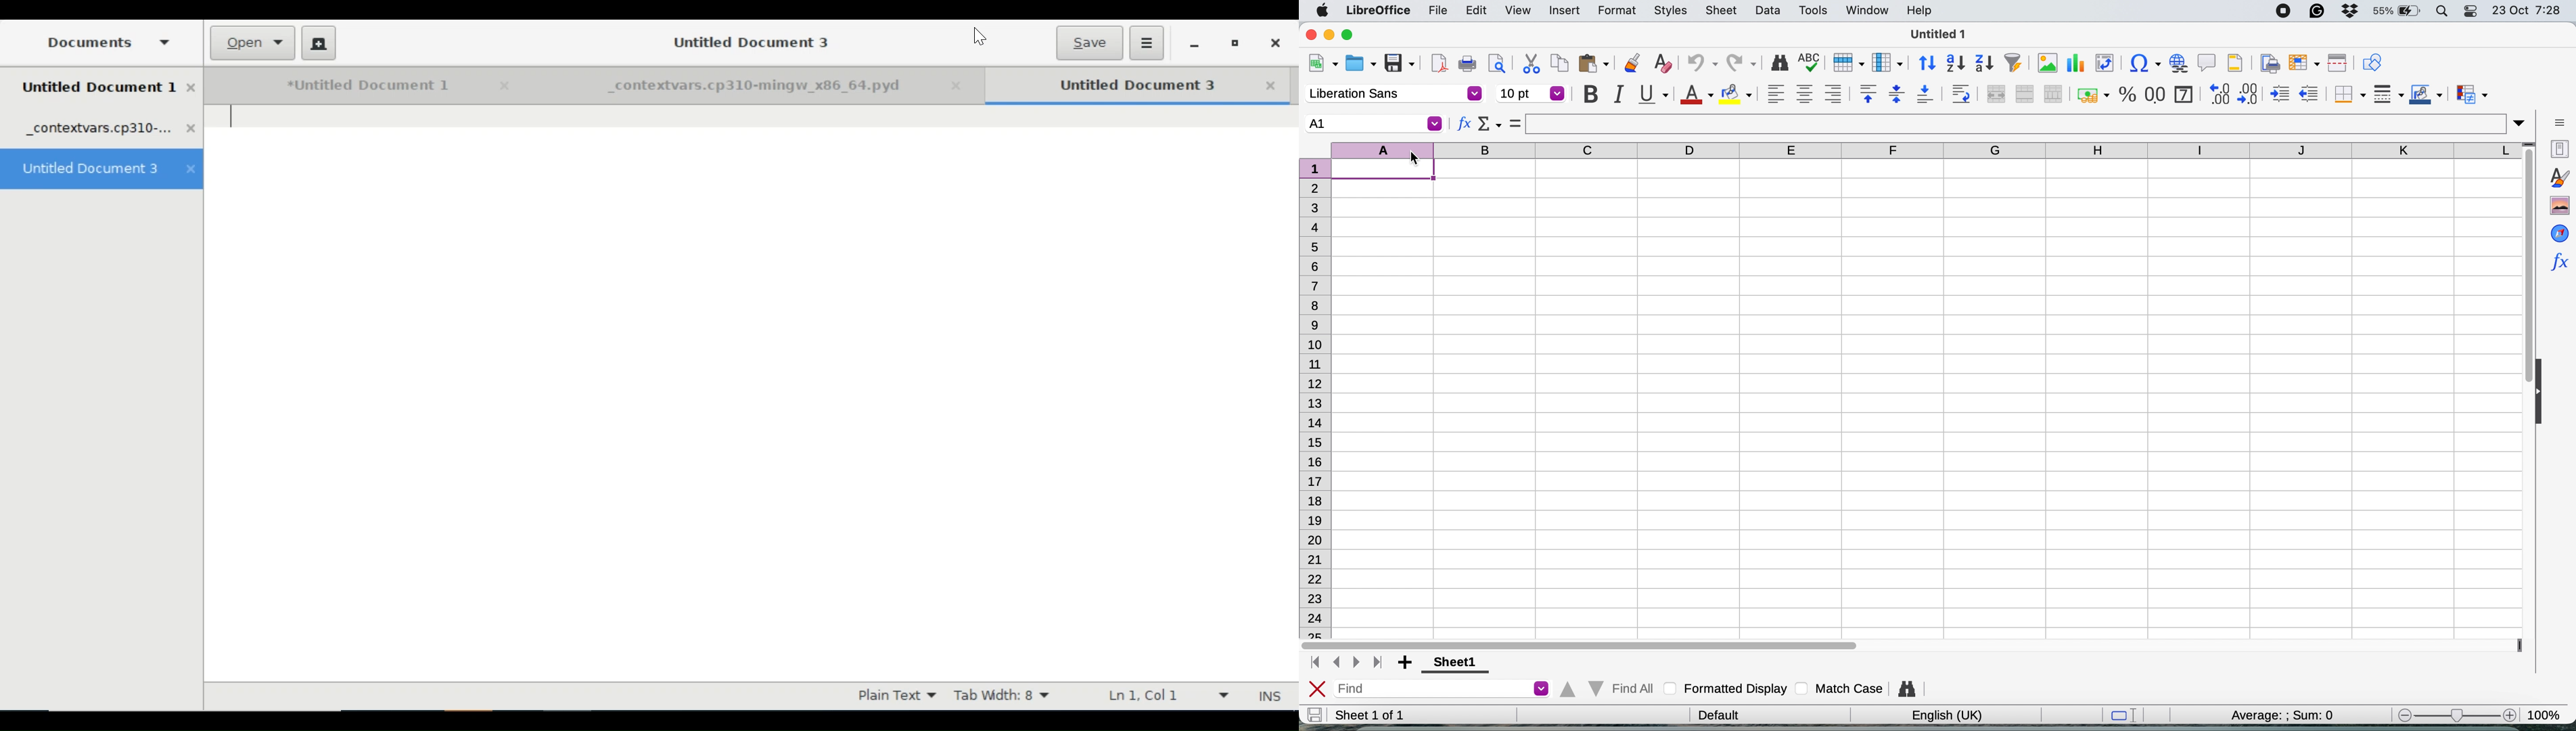  Describe the element at coordinates (2453, 713) in the screenshot. I see `zoom scale` at that location.